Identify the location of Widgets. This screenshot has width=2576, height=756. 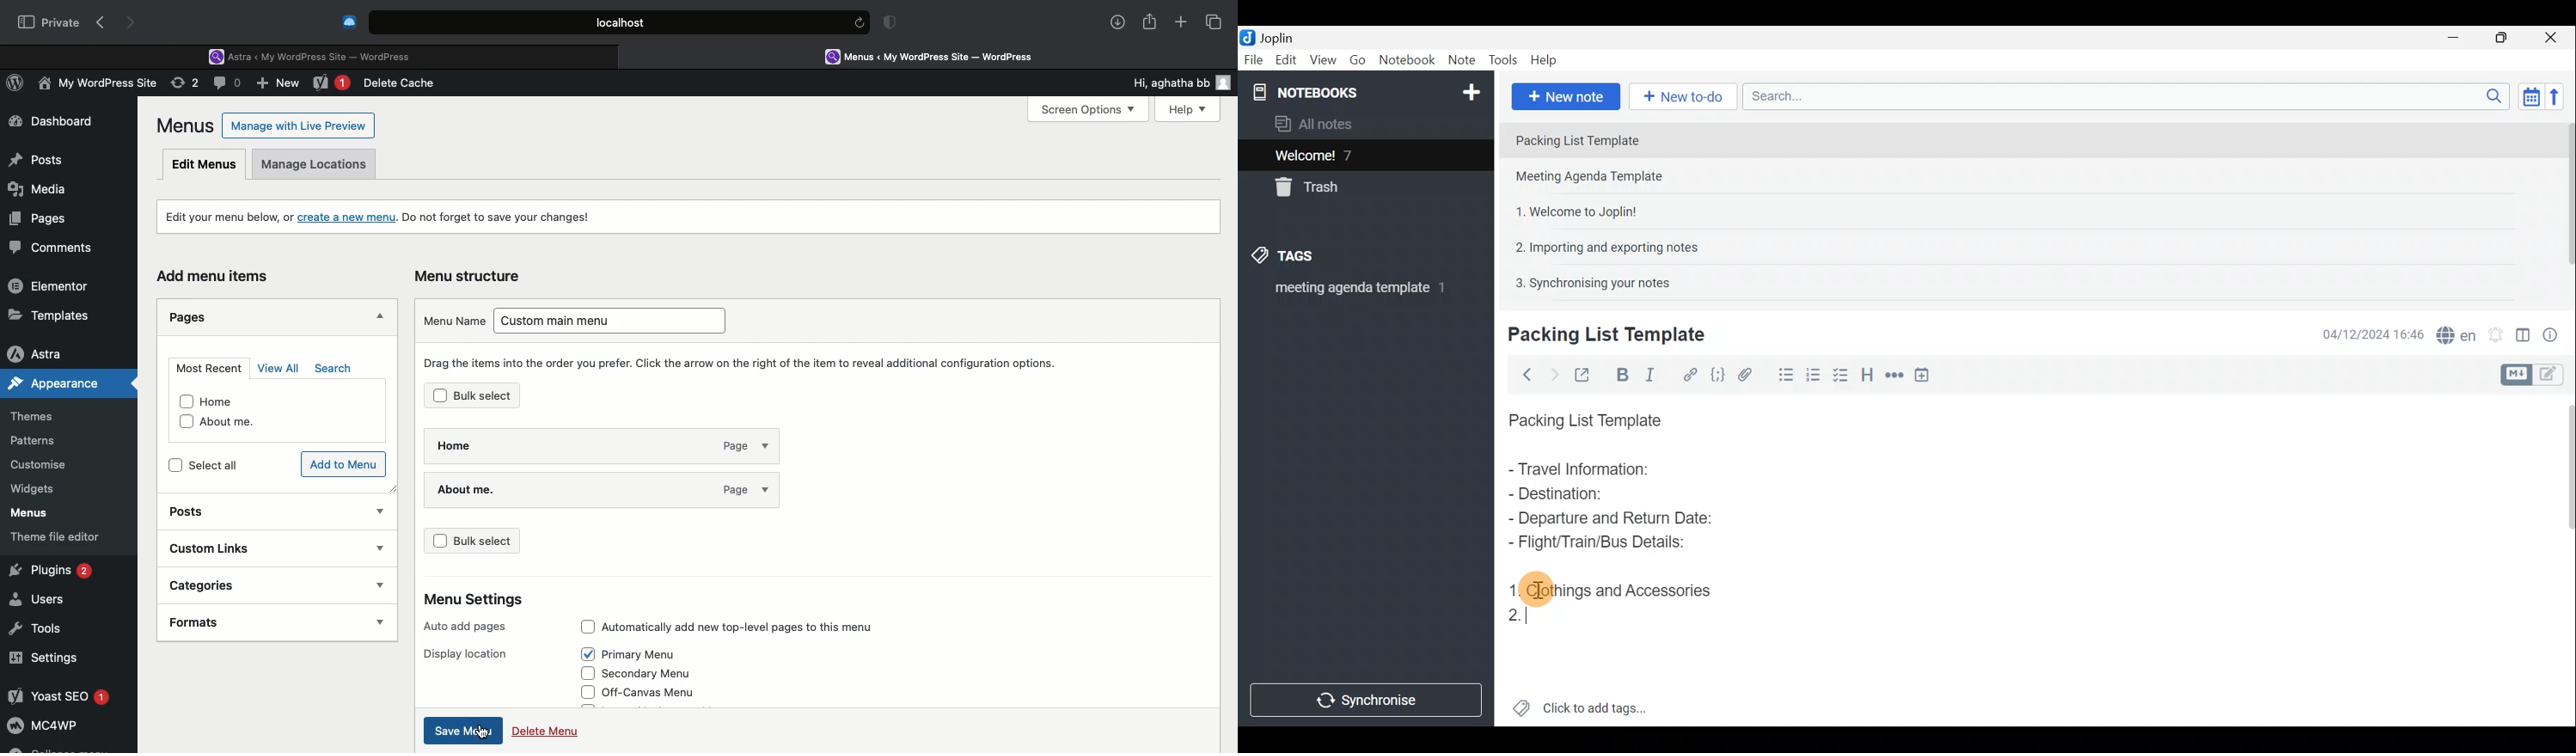
(34, 489).